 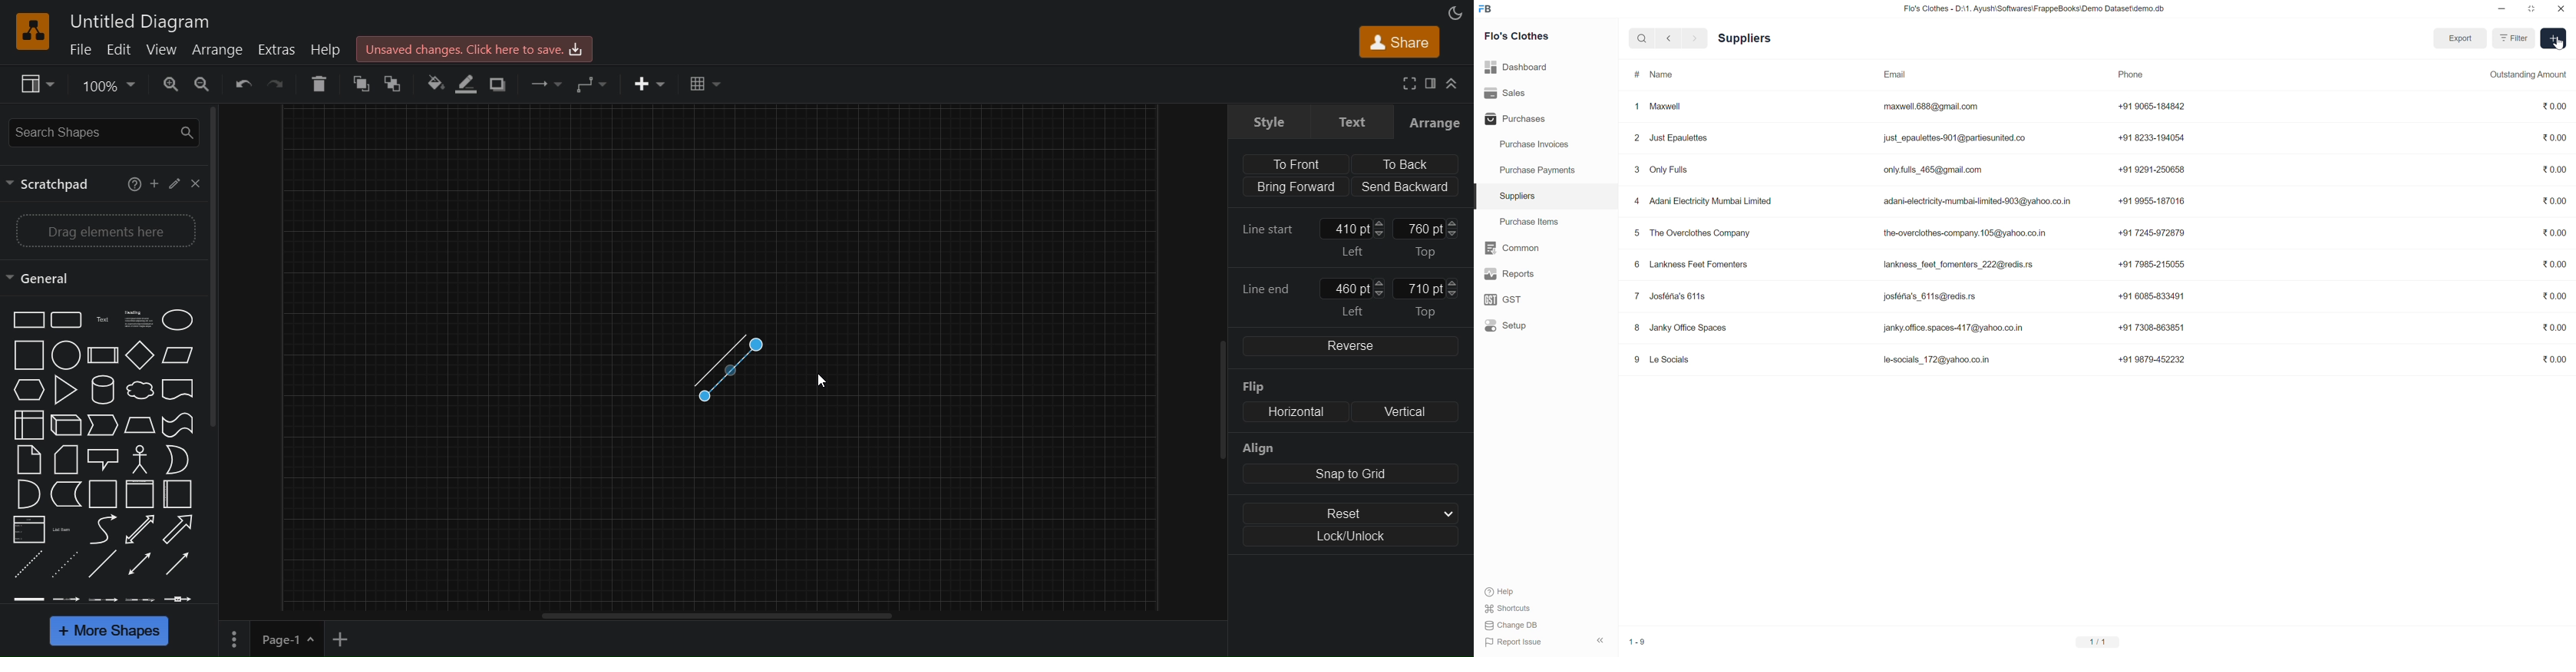 I want to click on collapse/expand, so click(x=1454, y=84).